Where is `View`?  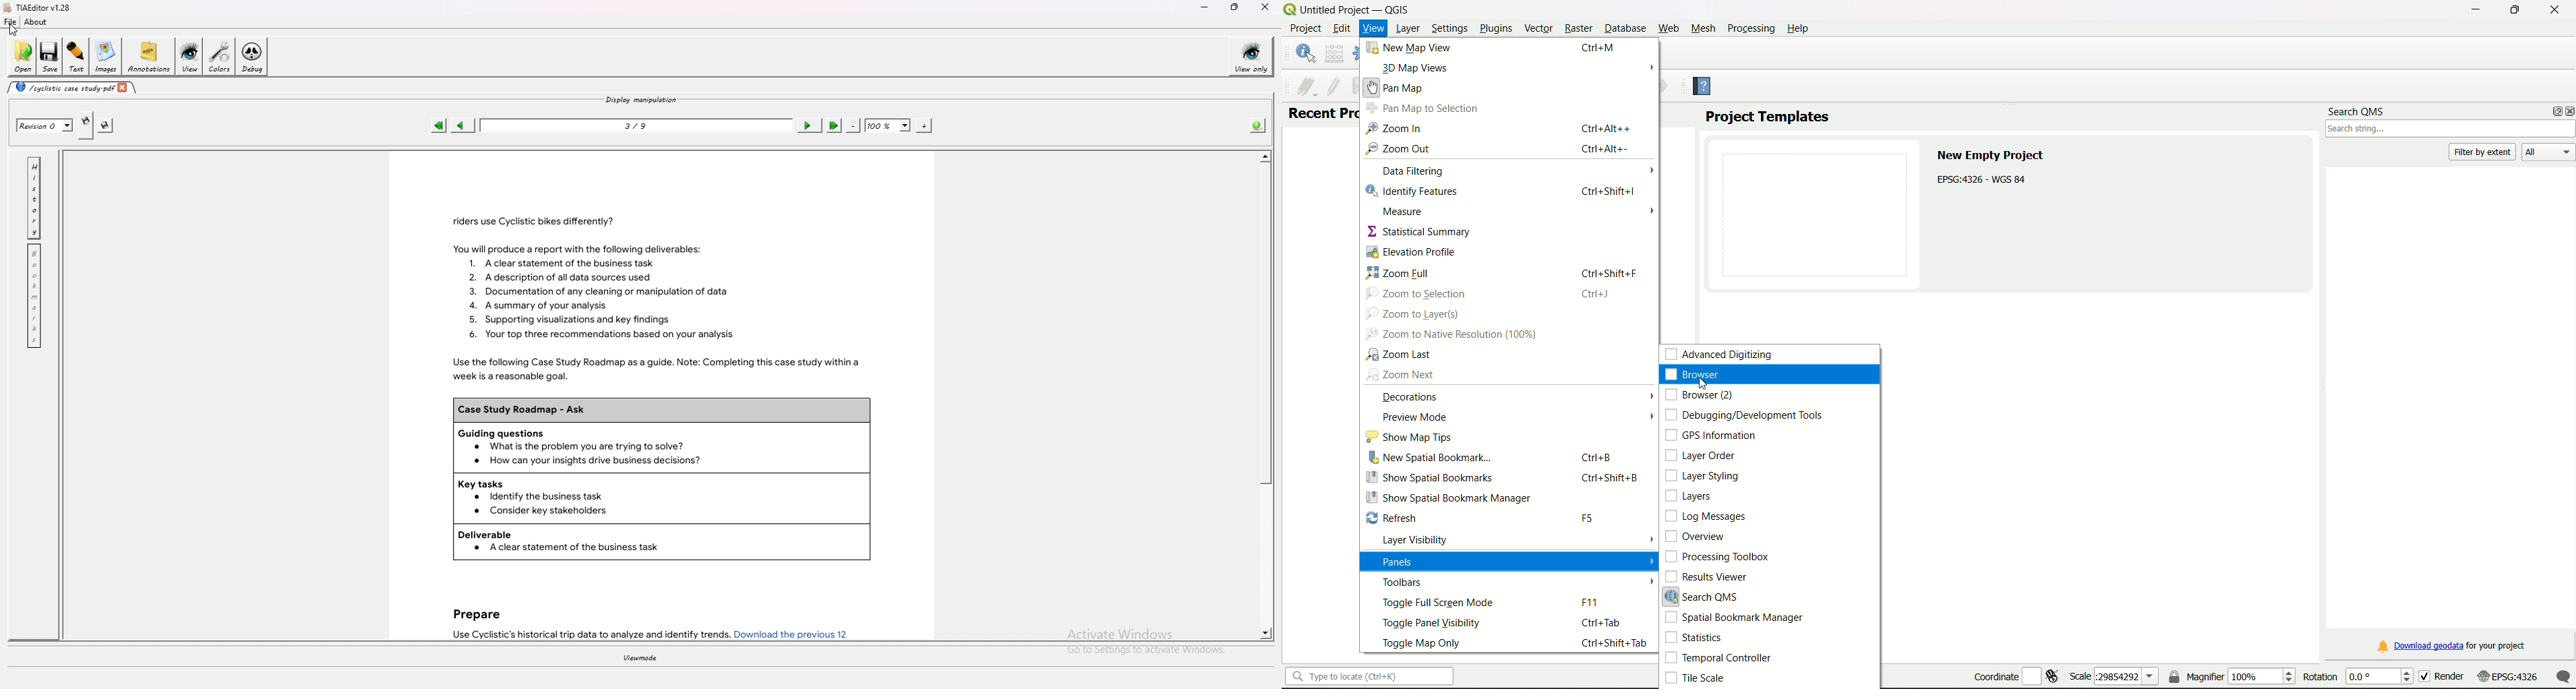
View is located at coordinates (1372, 29).